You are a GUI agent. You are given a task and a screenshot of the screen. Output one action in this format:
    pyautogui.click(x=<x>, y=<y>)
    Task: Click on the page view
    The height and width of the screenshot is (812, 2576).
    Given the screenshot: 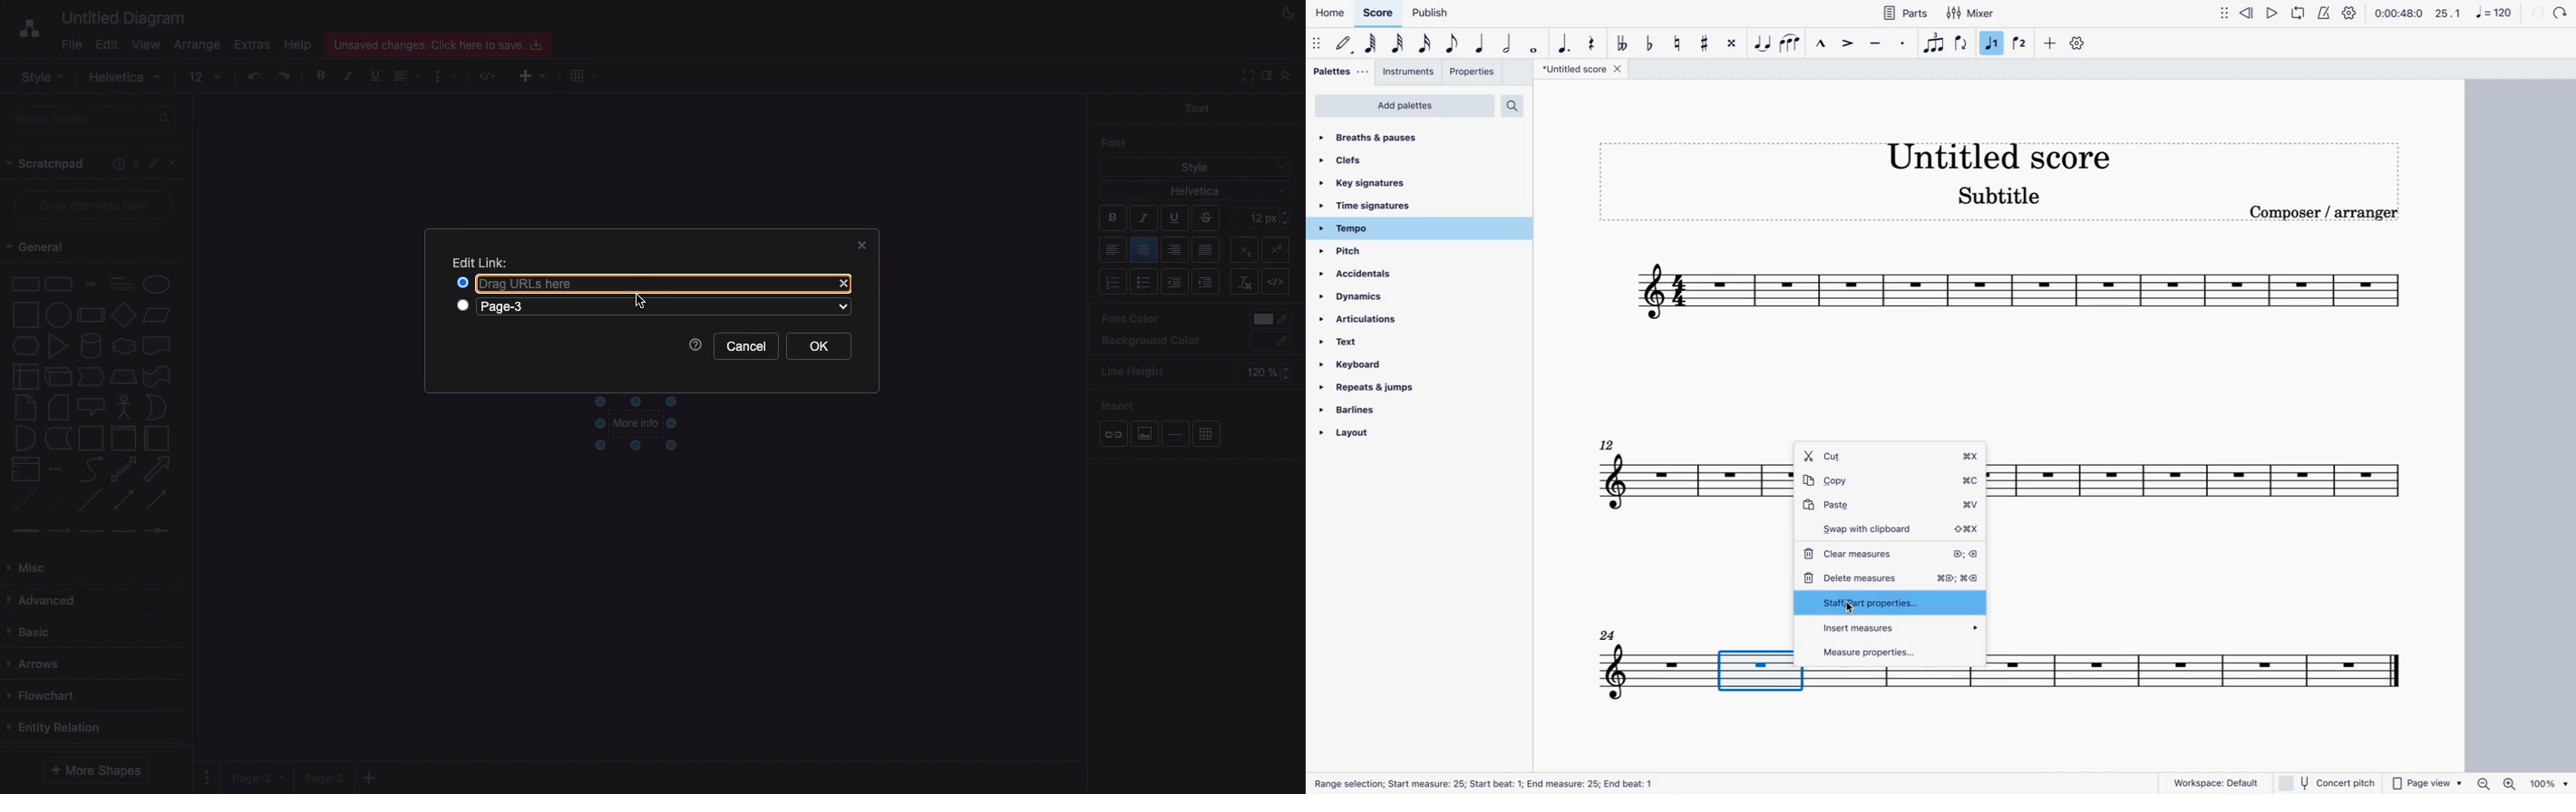 What is the action you would take?
    pyautogui.click(x=2428, y=783)
    